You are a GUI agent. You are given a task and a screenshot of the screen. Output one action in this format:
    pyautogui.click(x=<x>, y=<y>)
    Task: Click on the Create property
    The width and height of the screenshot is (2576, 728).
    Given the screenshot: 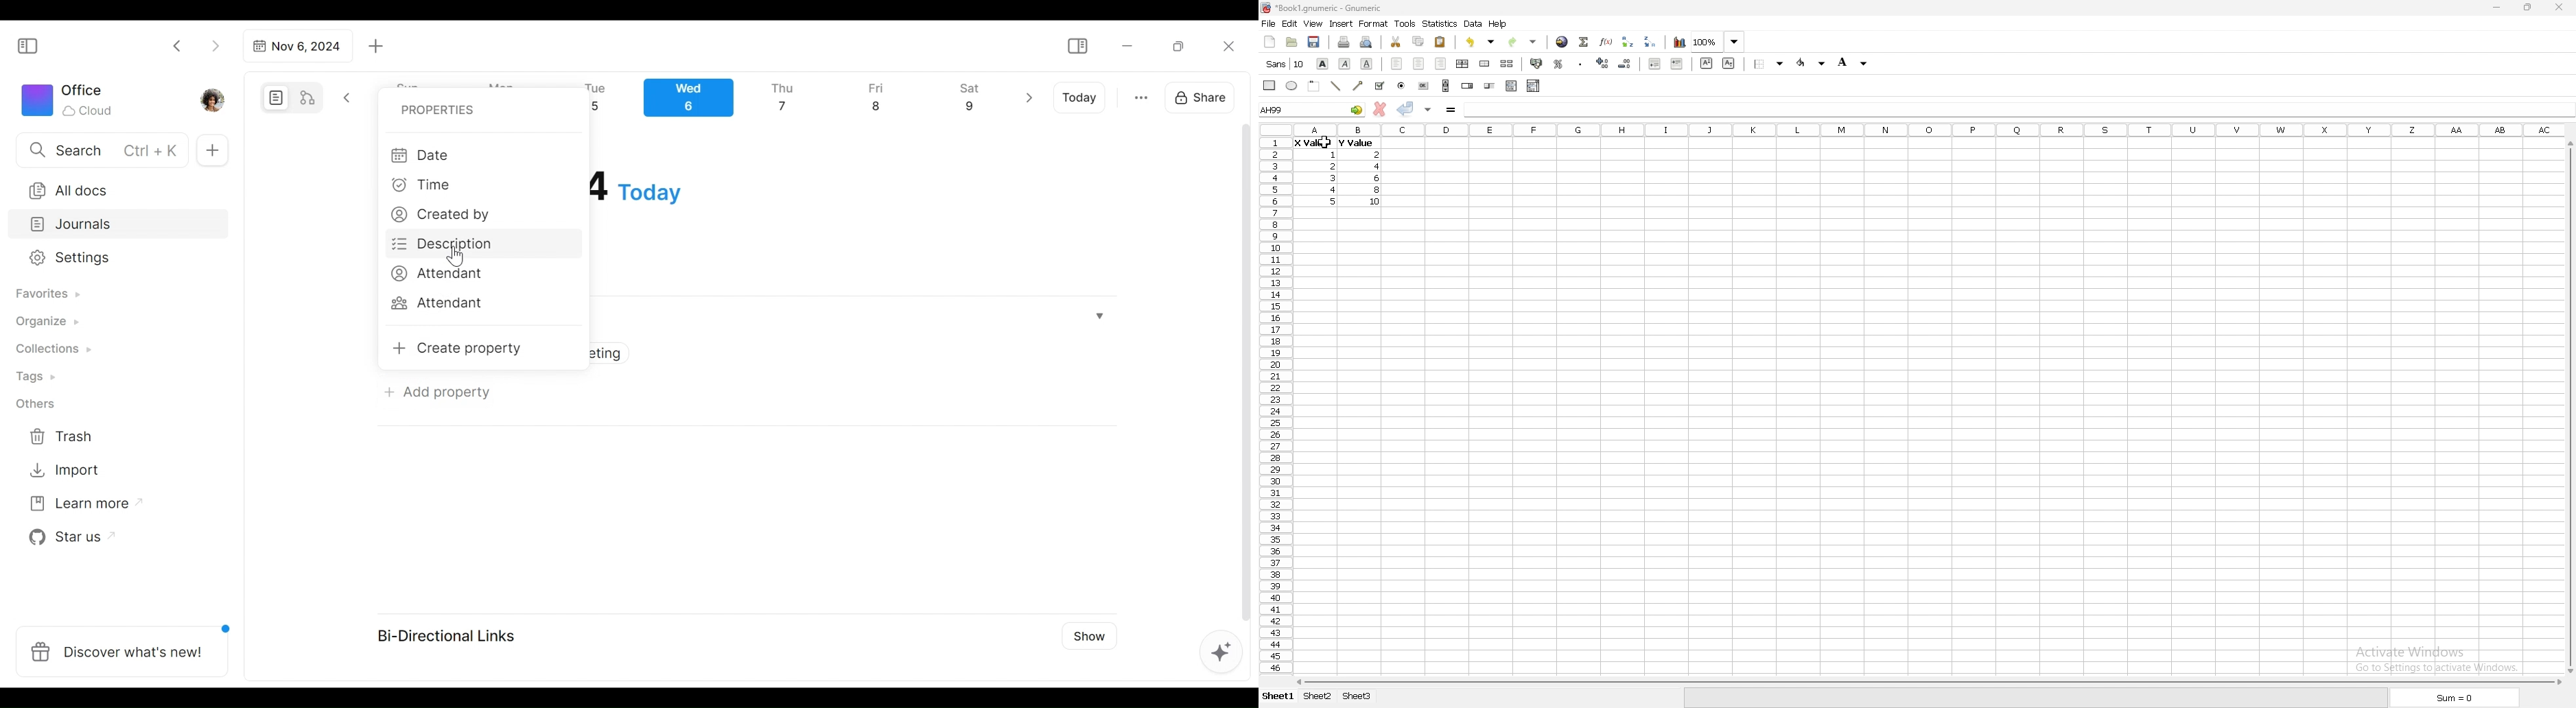 What is the action you would take?
    pyautogui.click(x=455, y=348)
    